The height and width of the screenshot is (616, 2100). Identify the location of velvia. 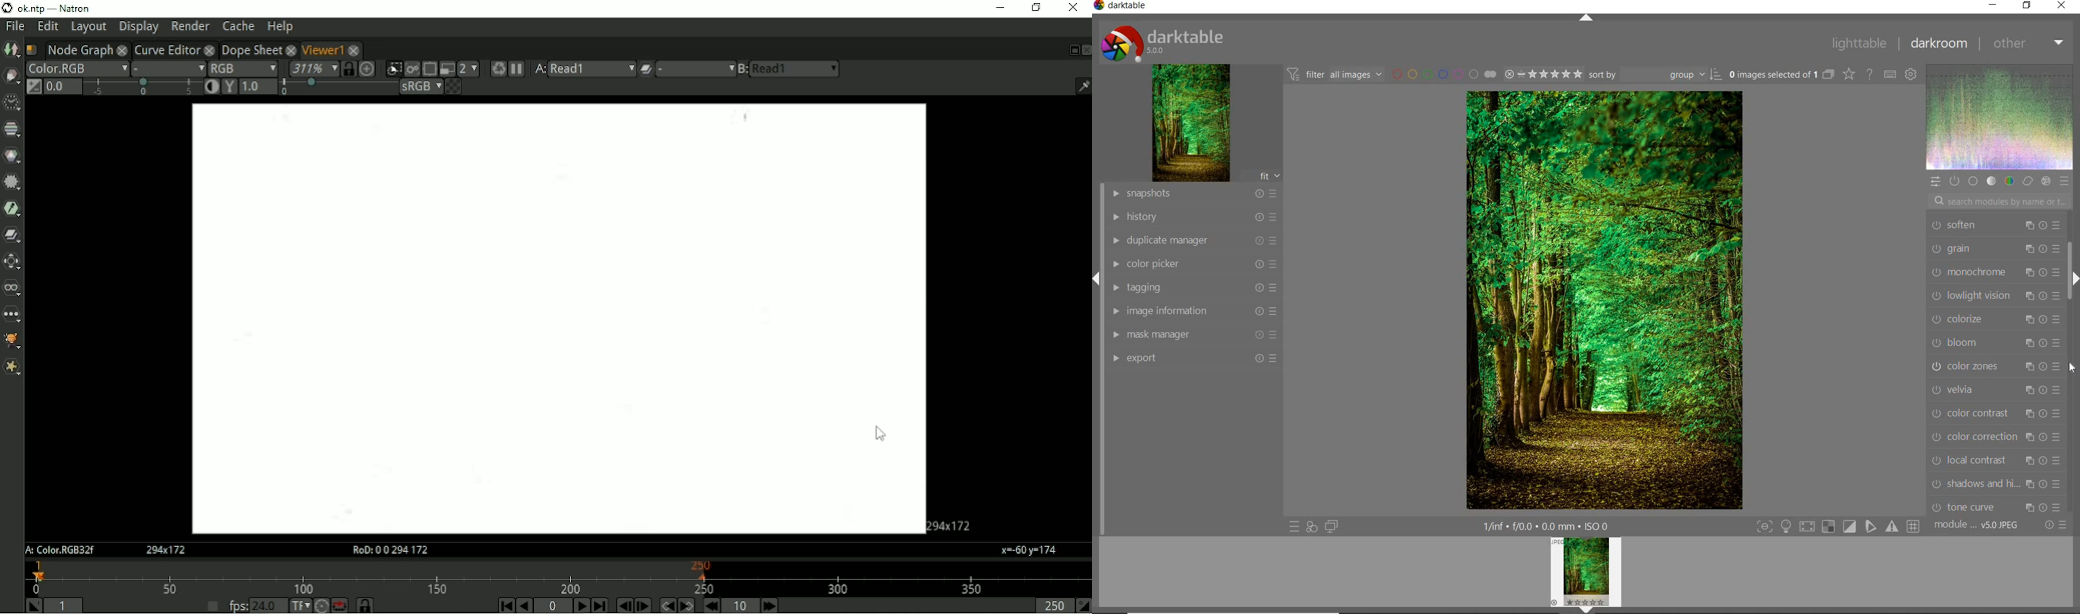
(1996, 389).